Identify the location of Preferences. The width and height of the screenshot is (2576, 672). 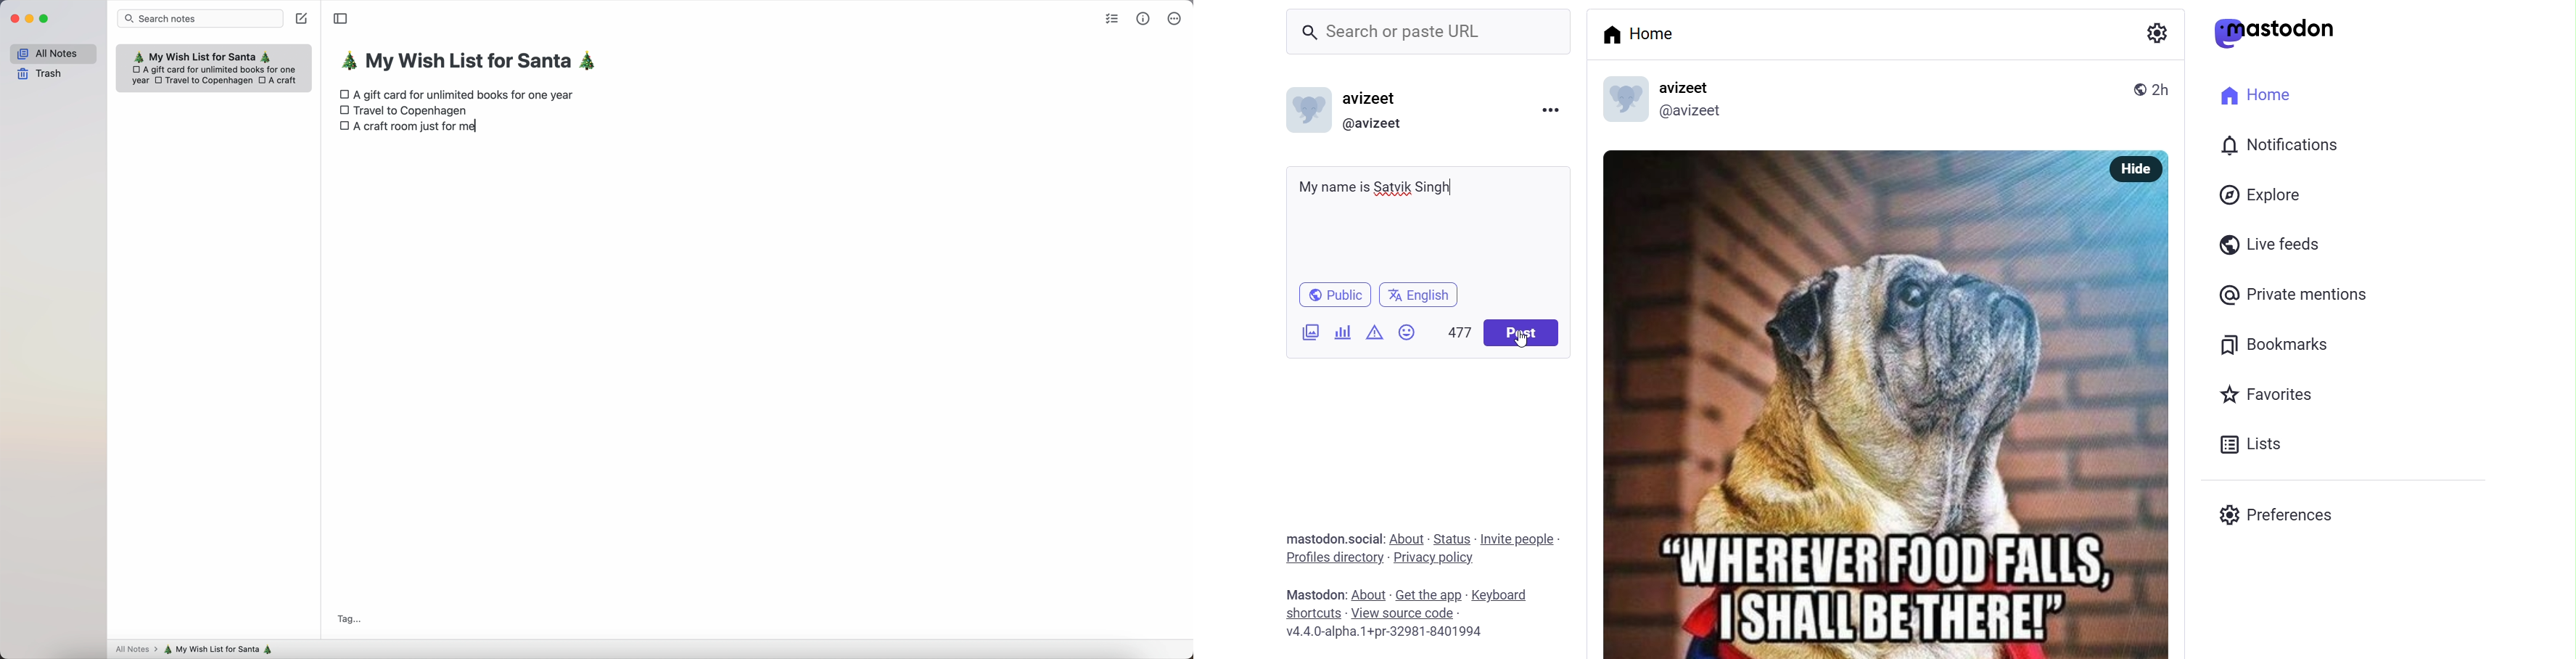
(2284, 515).